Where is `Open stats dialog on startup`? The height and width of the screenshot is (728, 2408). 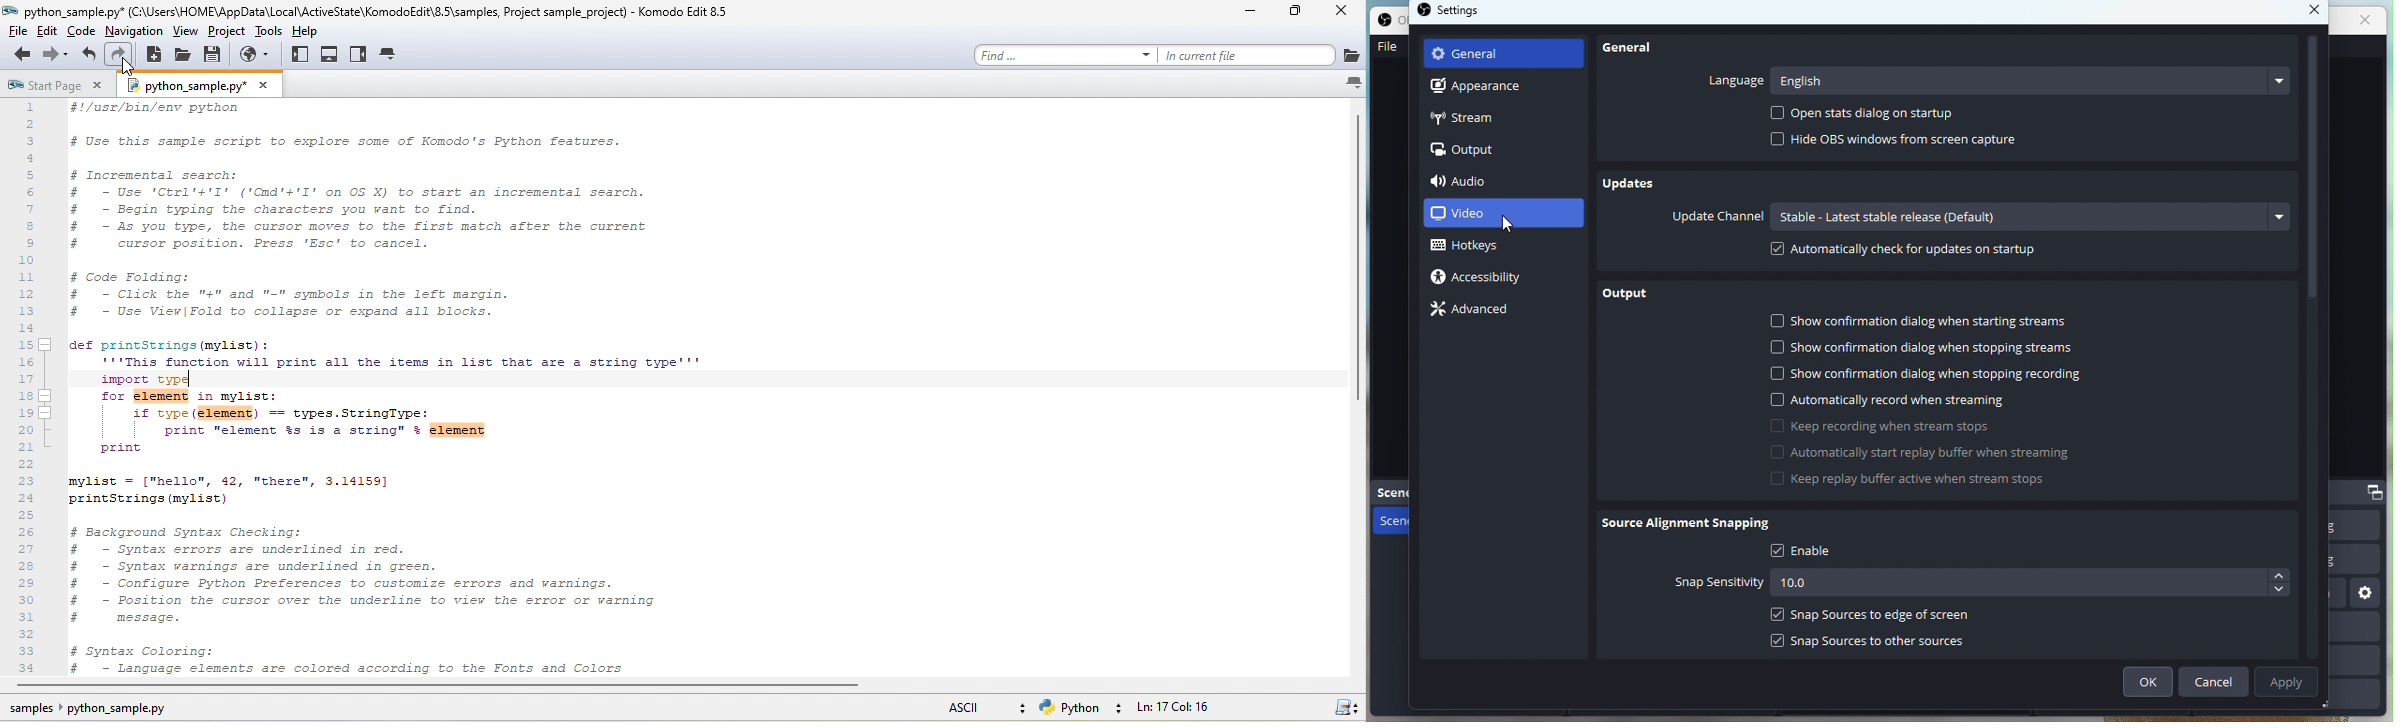 Open stats dialog on startup is located at coordinates (1861, 113).